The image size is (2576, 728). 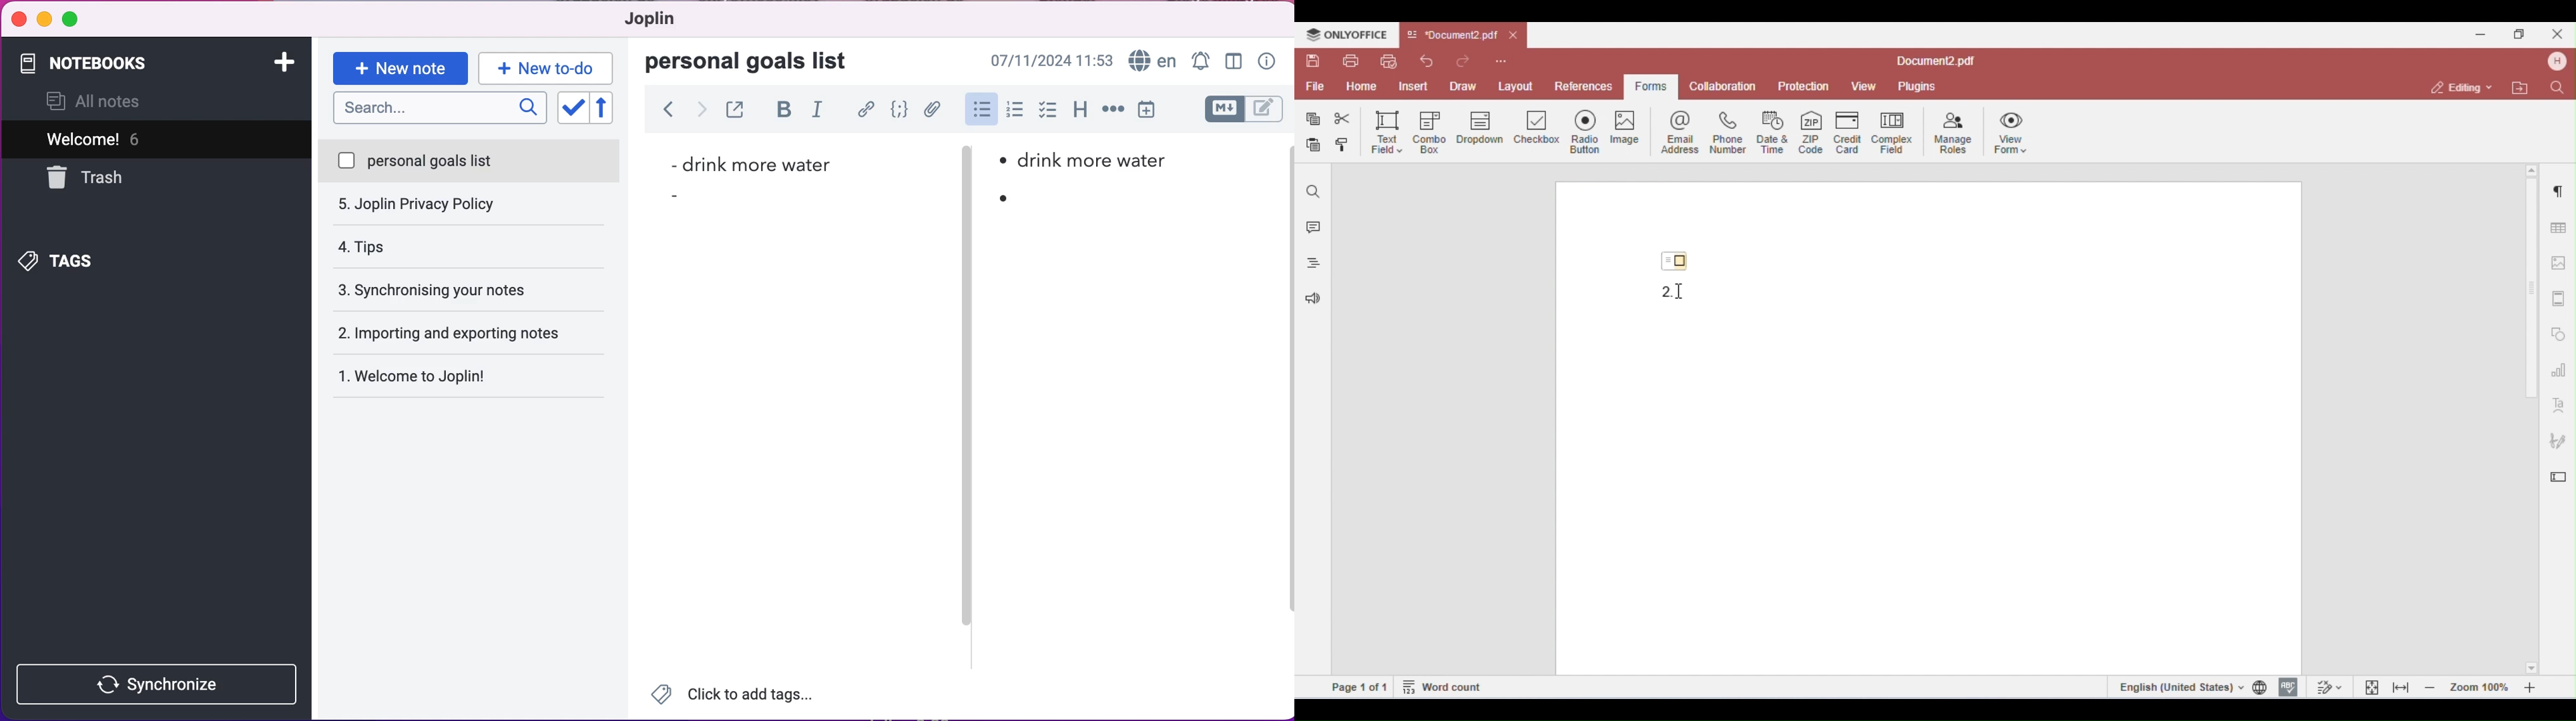 I want to click on new to-do, so click(x=551, y=67).